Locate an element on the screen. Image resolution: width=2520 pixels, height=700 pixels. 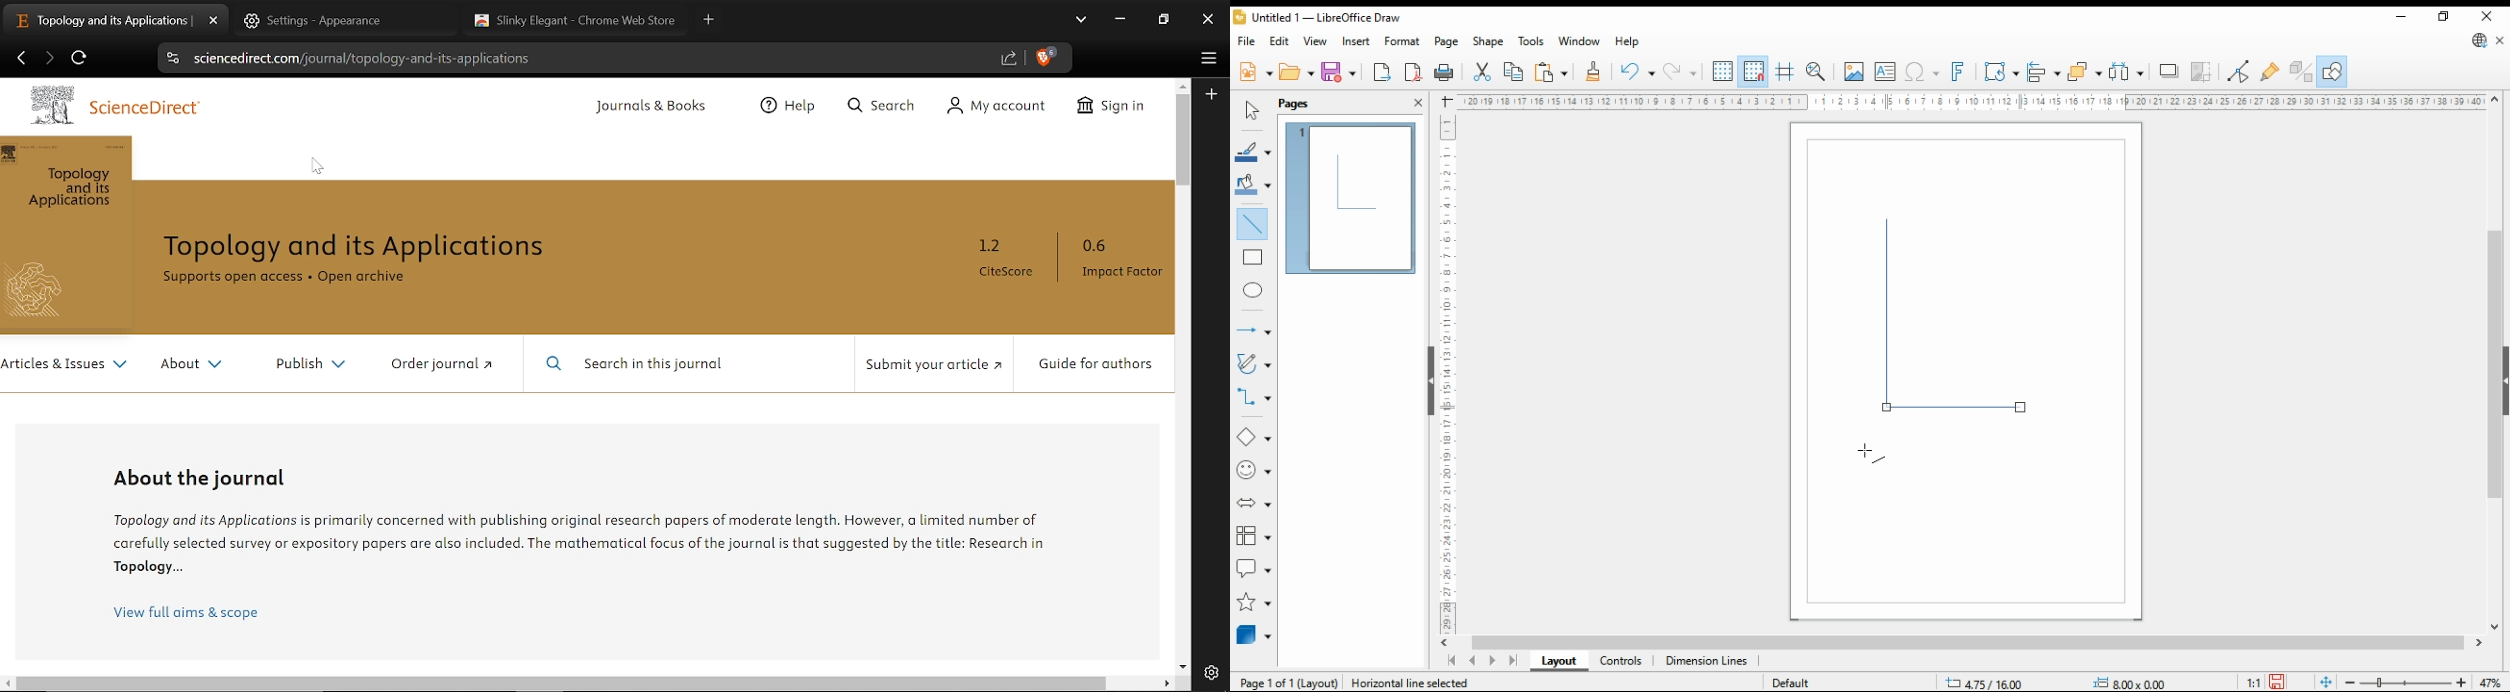
select at least three objects to distribute is located at coordinates (2128, 72).